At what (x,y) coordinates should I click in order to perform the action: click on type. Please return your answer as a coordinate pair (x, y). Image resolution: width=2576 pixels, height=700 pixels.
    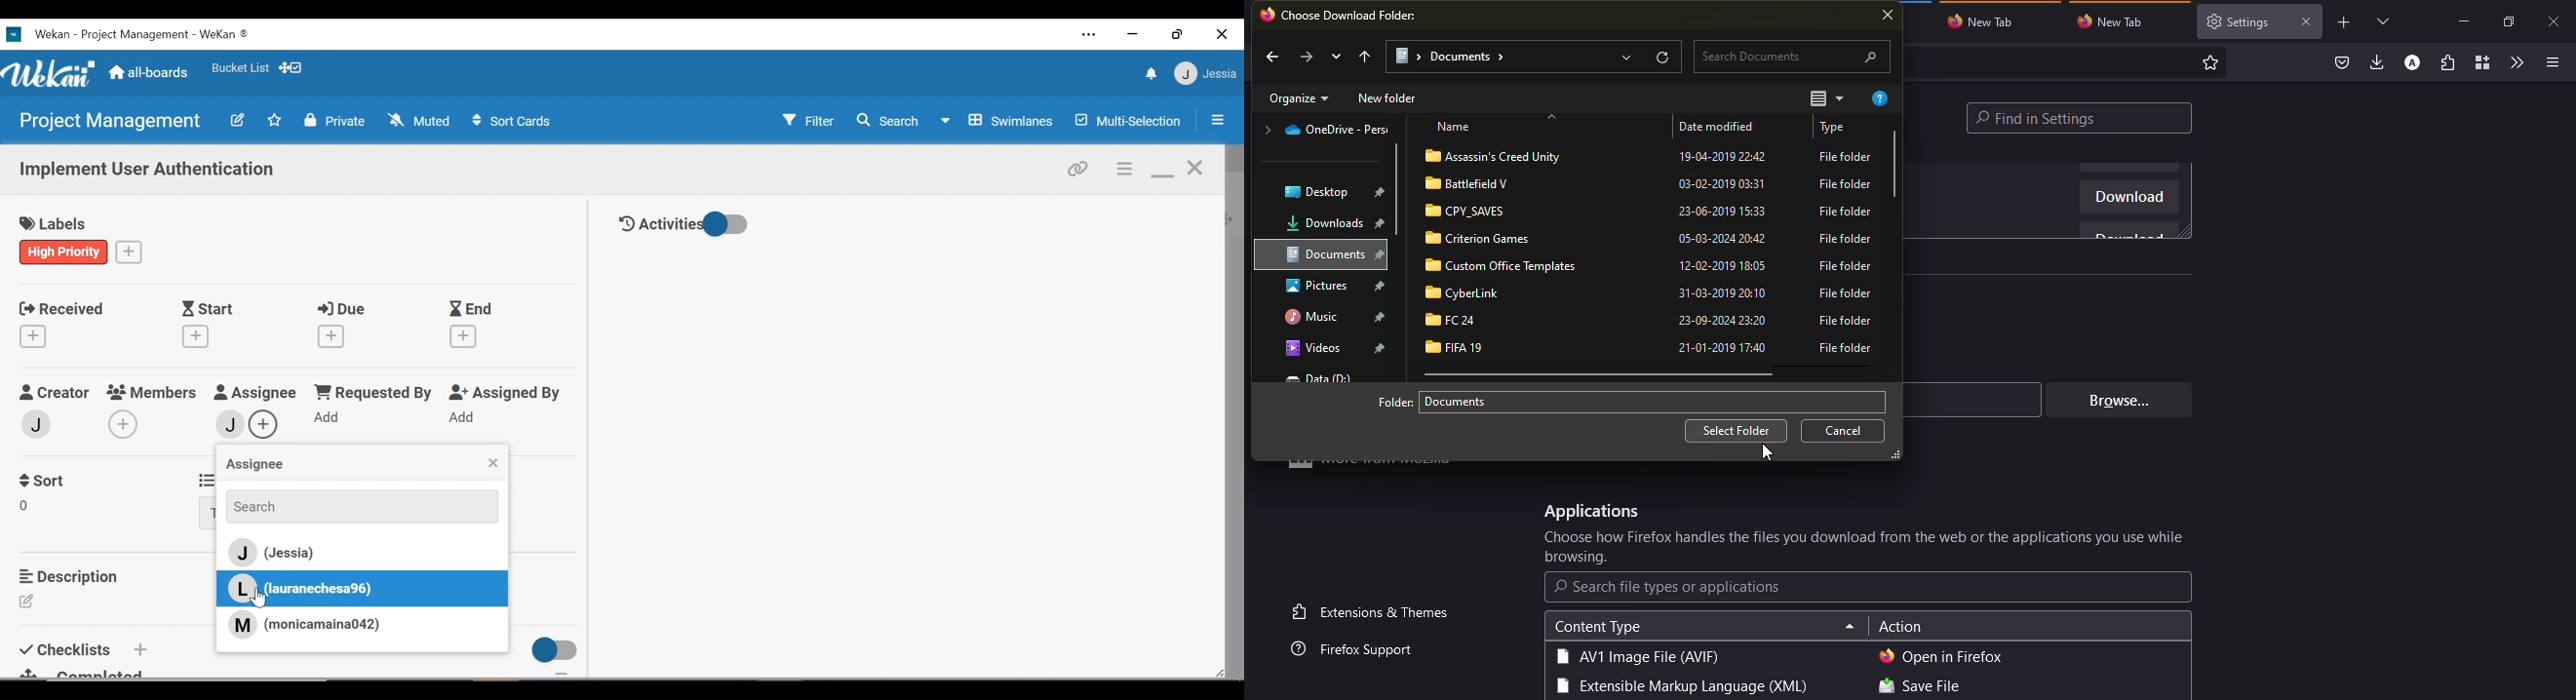
    Looking at the image, I should click on (1679, 687).